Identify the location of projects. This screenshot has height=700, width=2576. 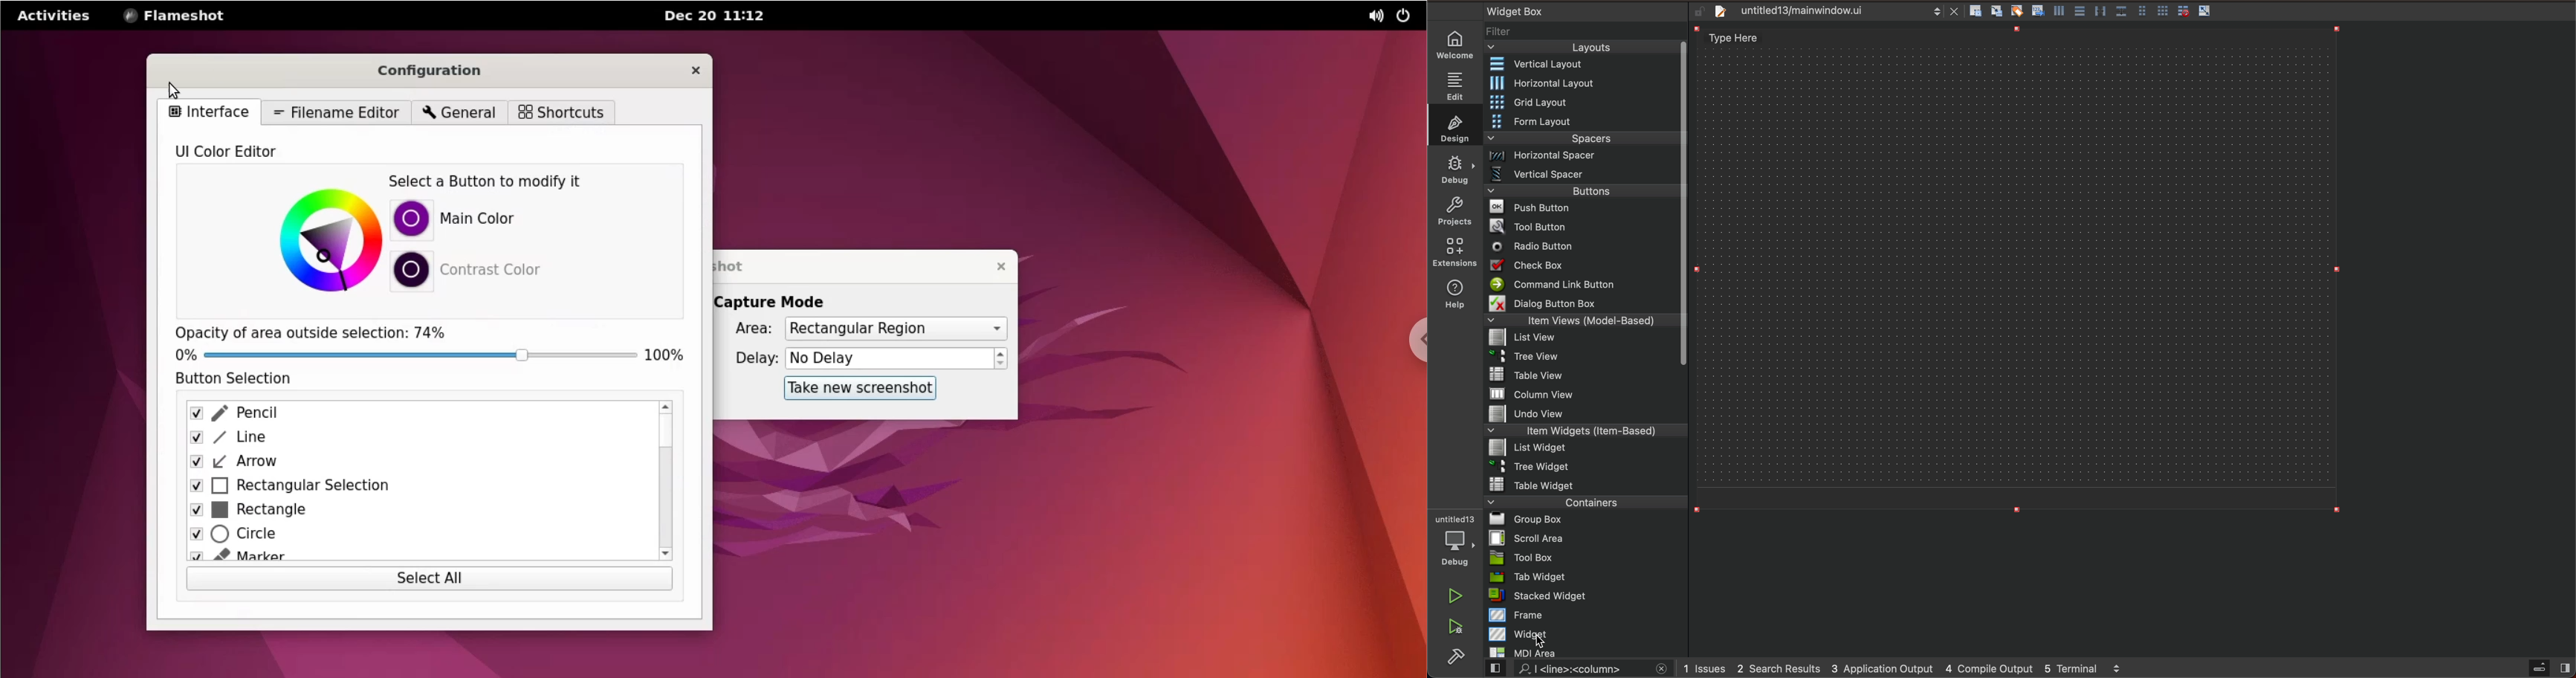
(1457, 211).